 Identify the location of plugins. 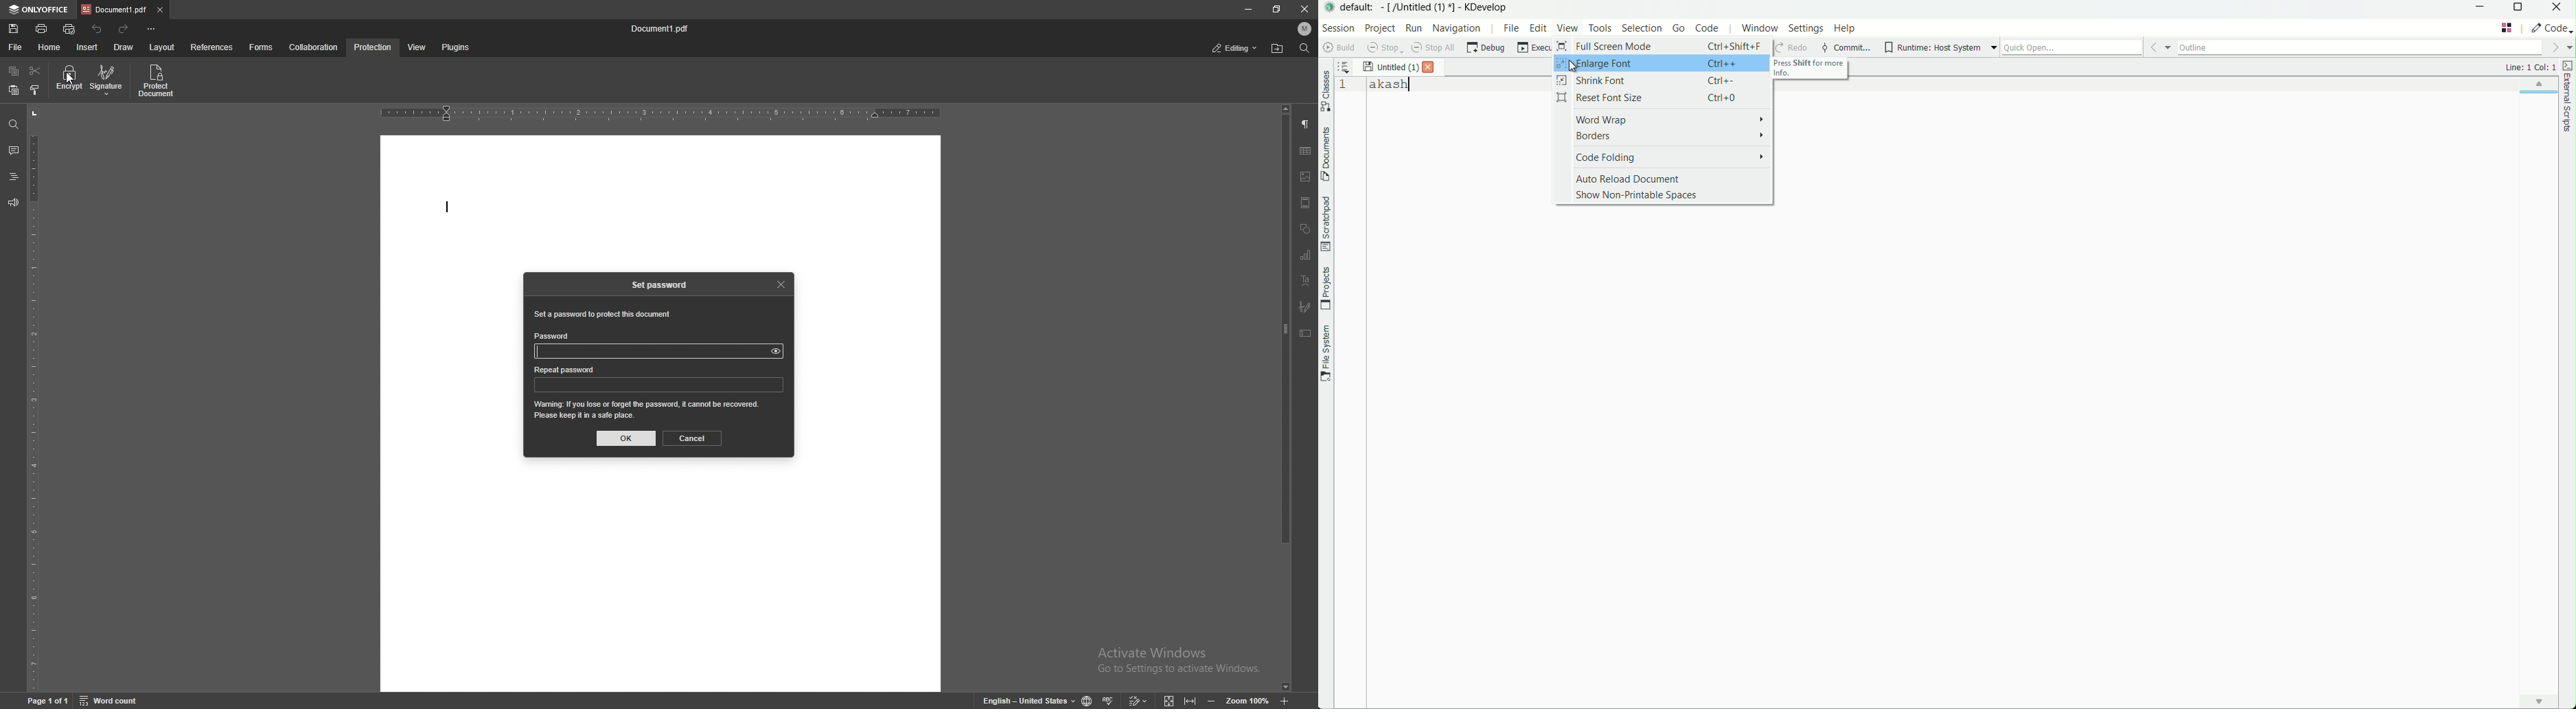
(457, 47).